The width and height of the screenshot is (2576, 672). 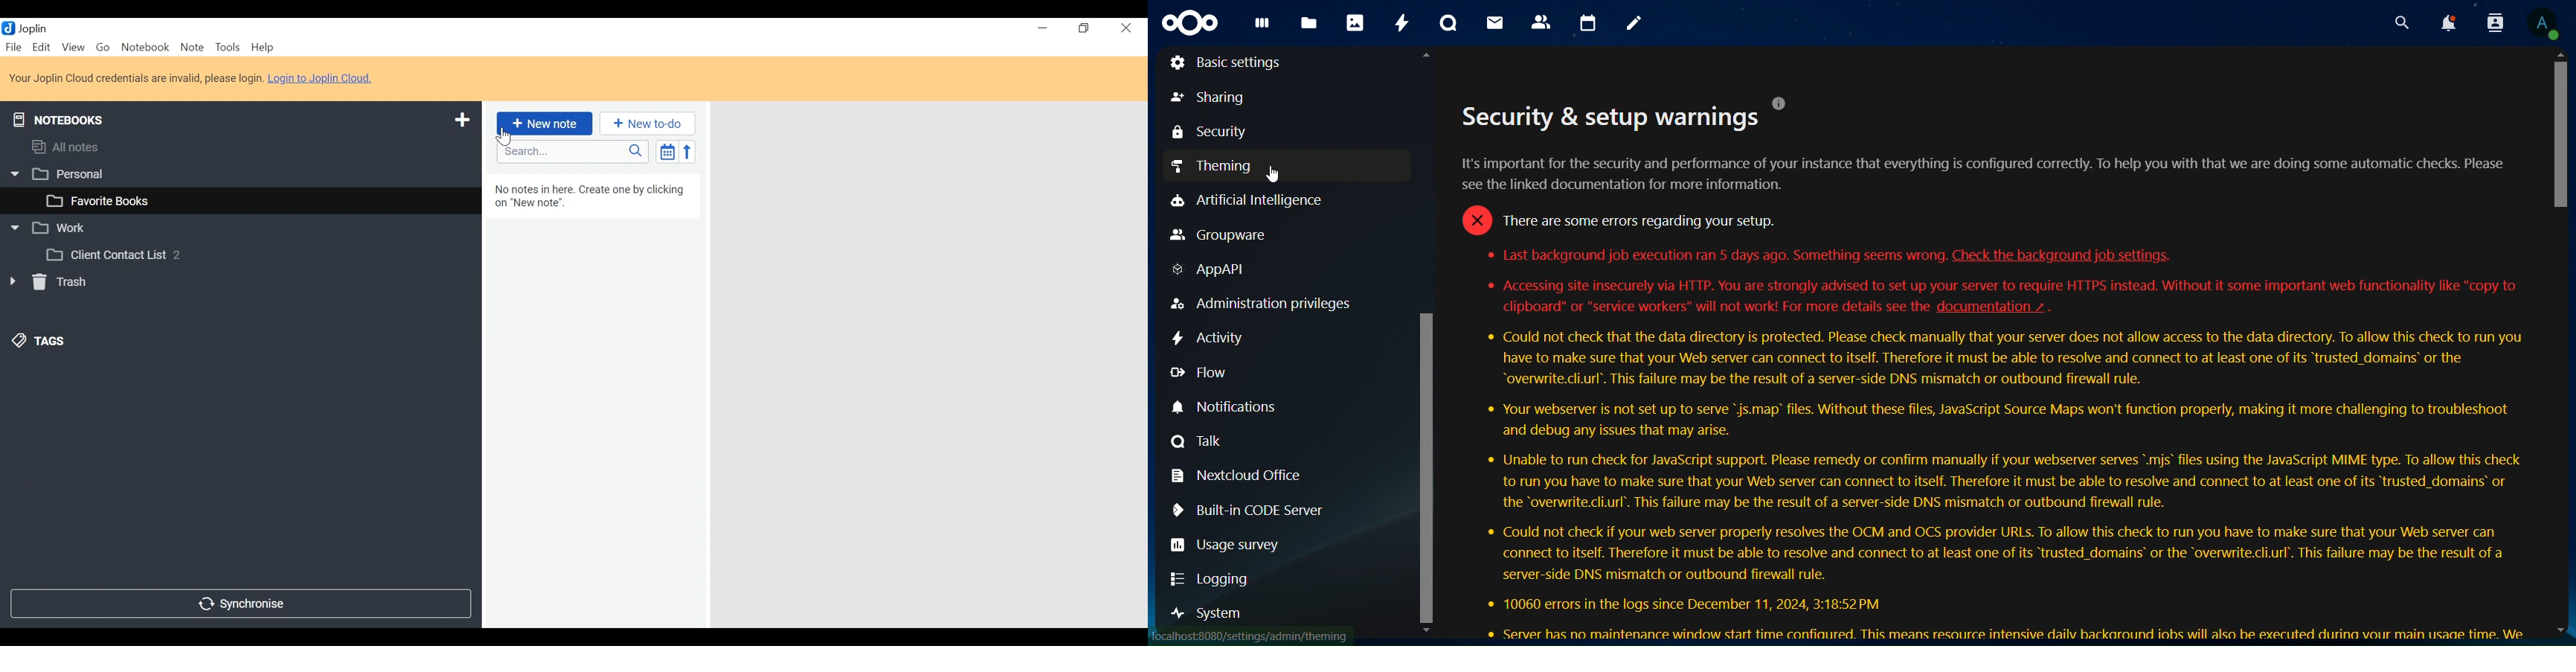 What do you see at coordinates (1994, 368) in the screenshot?
I see `security warnings` at bounding box center [1994, 368].